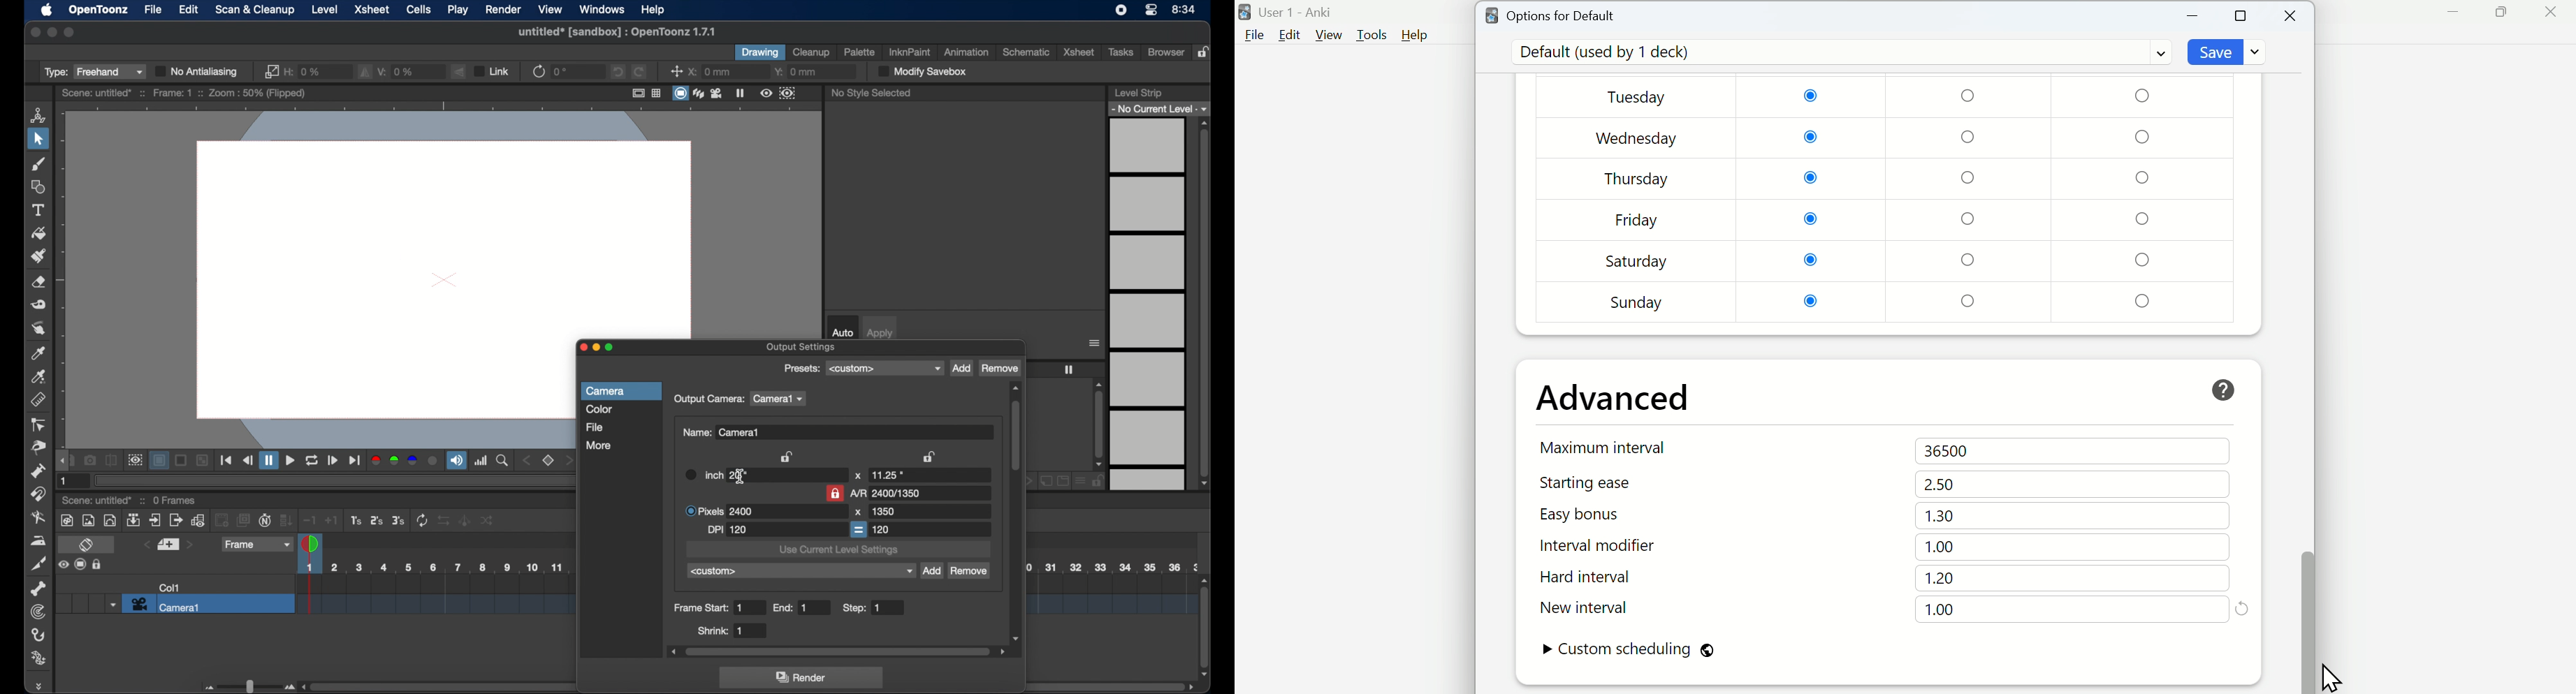  I want to click on A/R, so click(887, 493).